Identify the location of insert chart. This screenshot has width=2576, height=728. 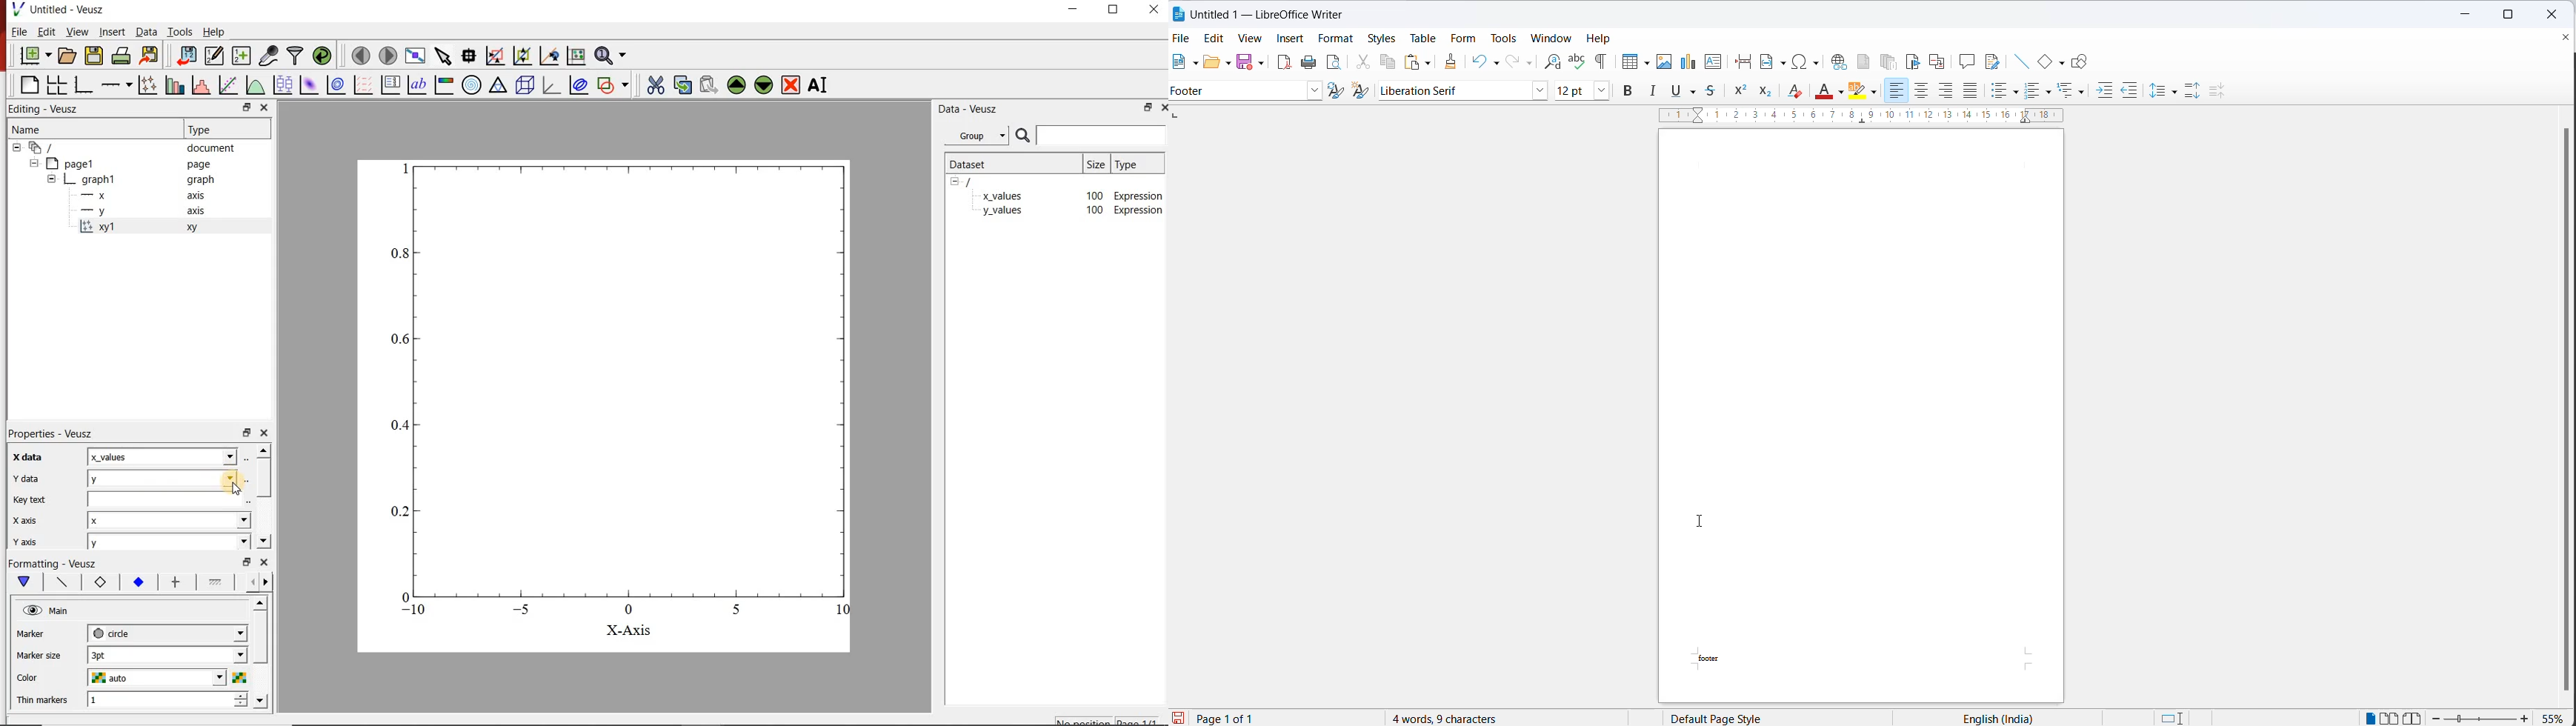
(1690, 62).